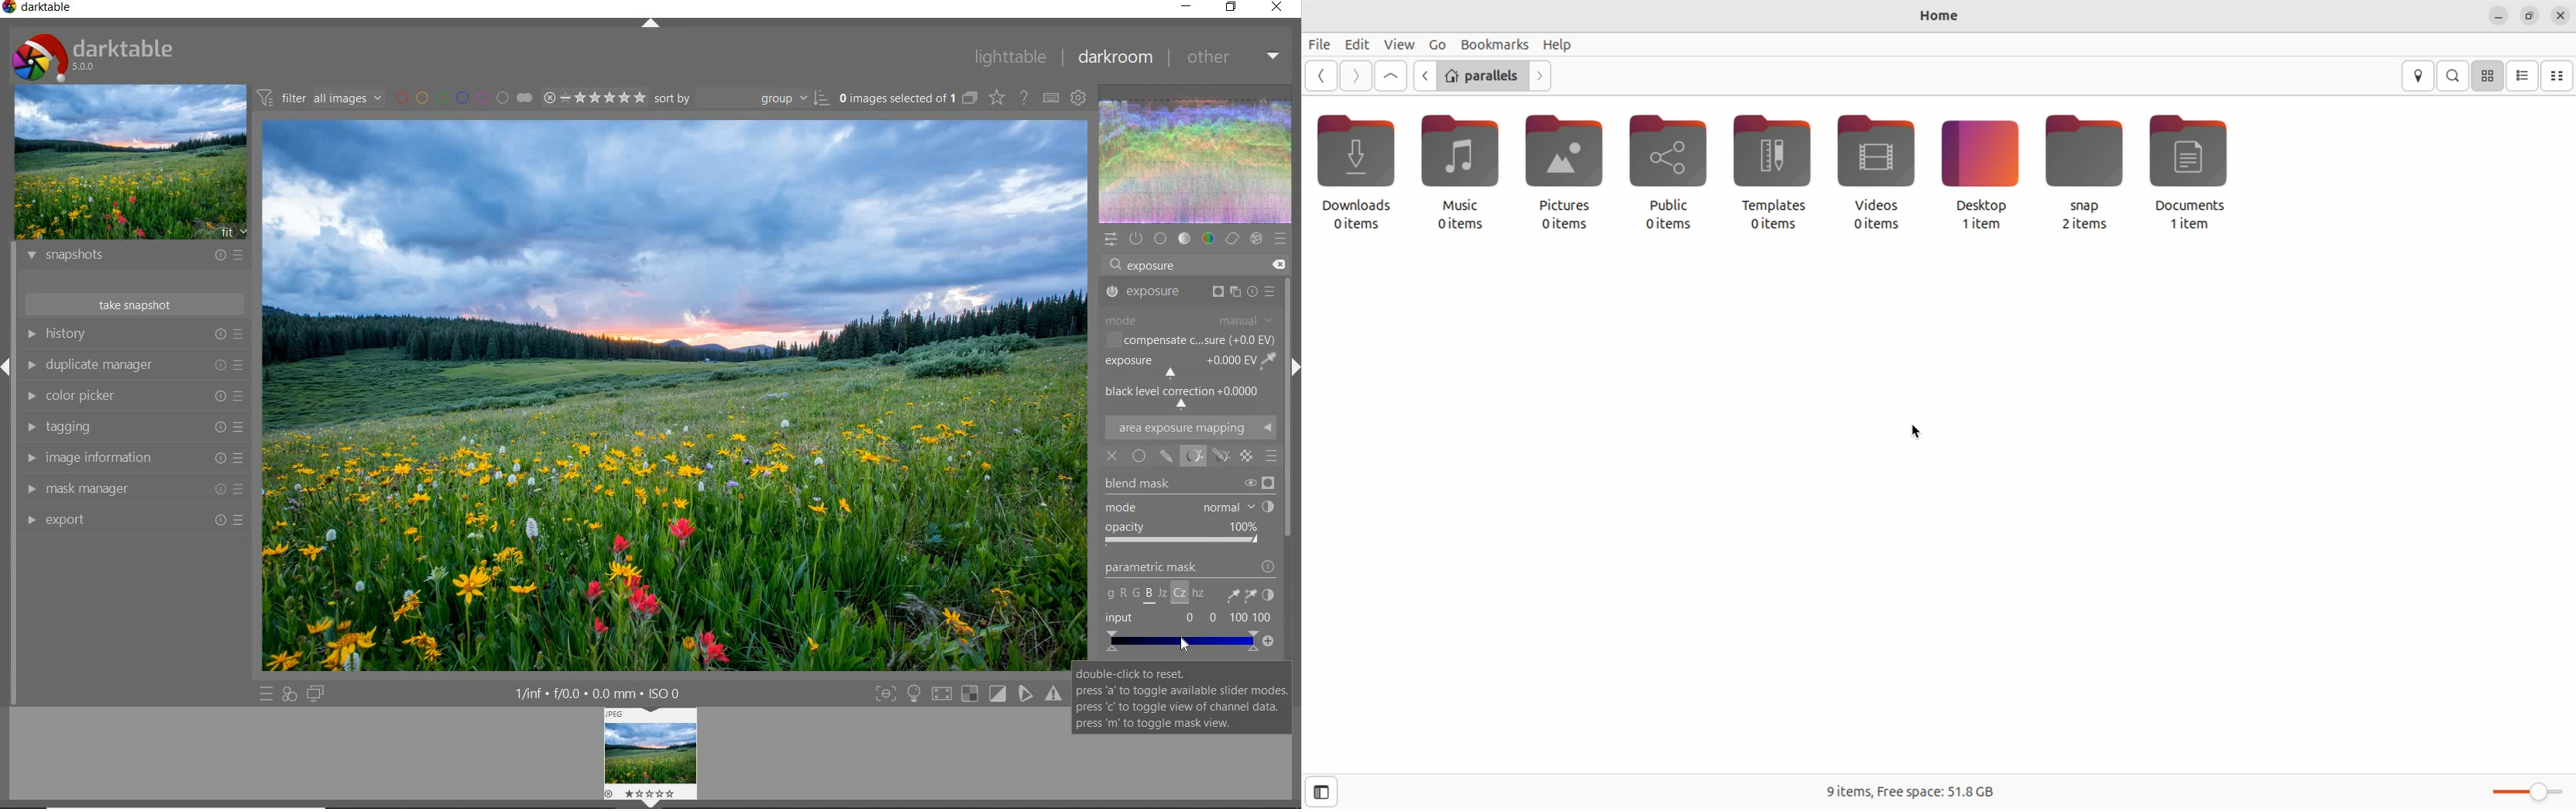 The image size is (2576, 812). Describe the element at coordinates (649, 758) in the screenshot. I see `image preview` at that location.